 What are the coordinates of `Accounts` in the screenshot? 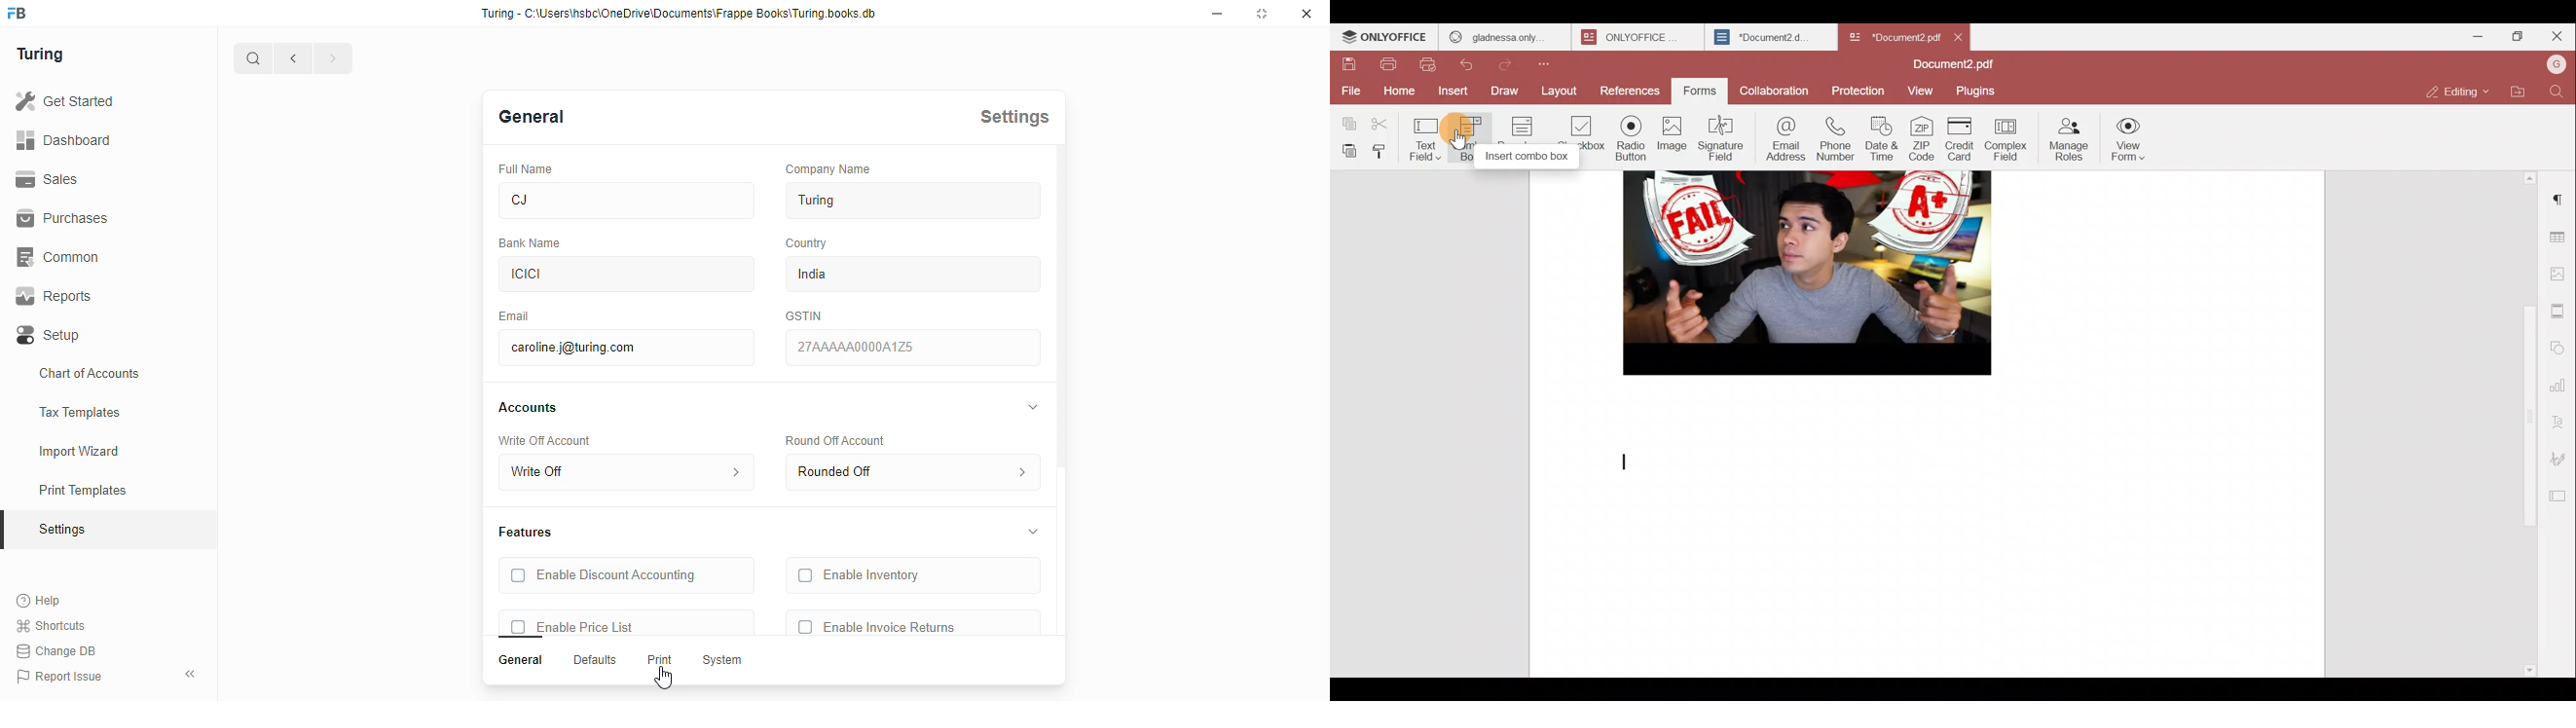 It's located at (528, 407).